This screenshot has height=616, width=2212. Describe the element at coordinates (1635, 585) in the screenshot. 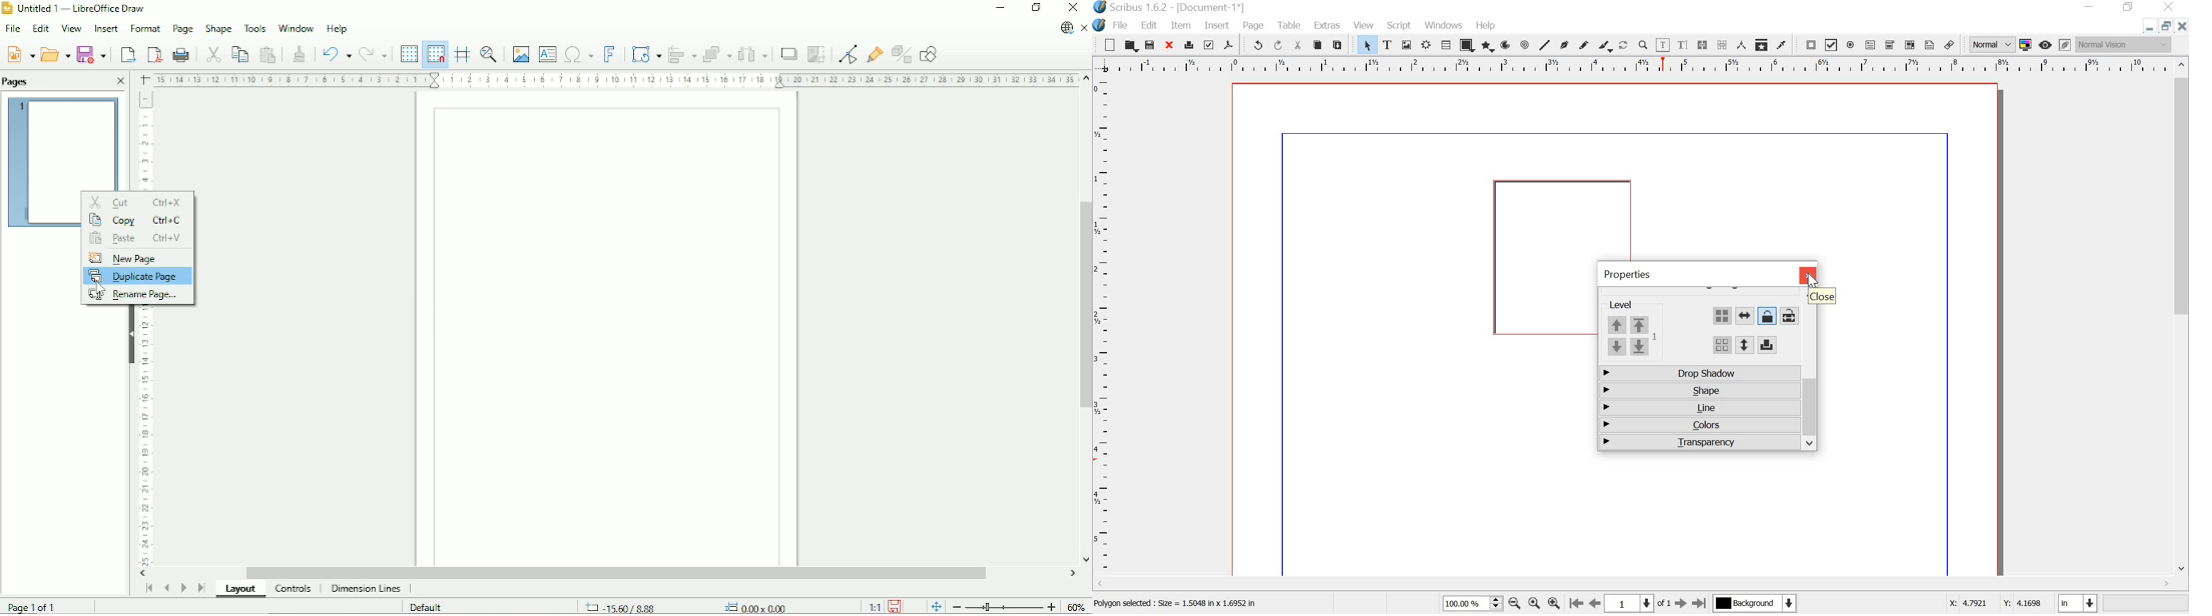

I see `scrollbar` at that location.